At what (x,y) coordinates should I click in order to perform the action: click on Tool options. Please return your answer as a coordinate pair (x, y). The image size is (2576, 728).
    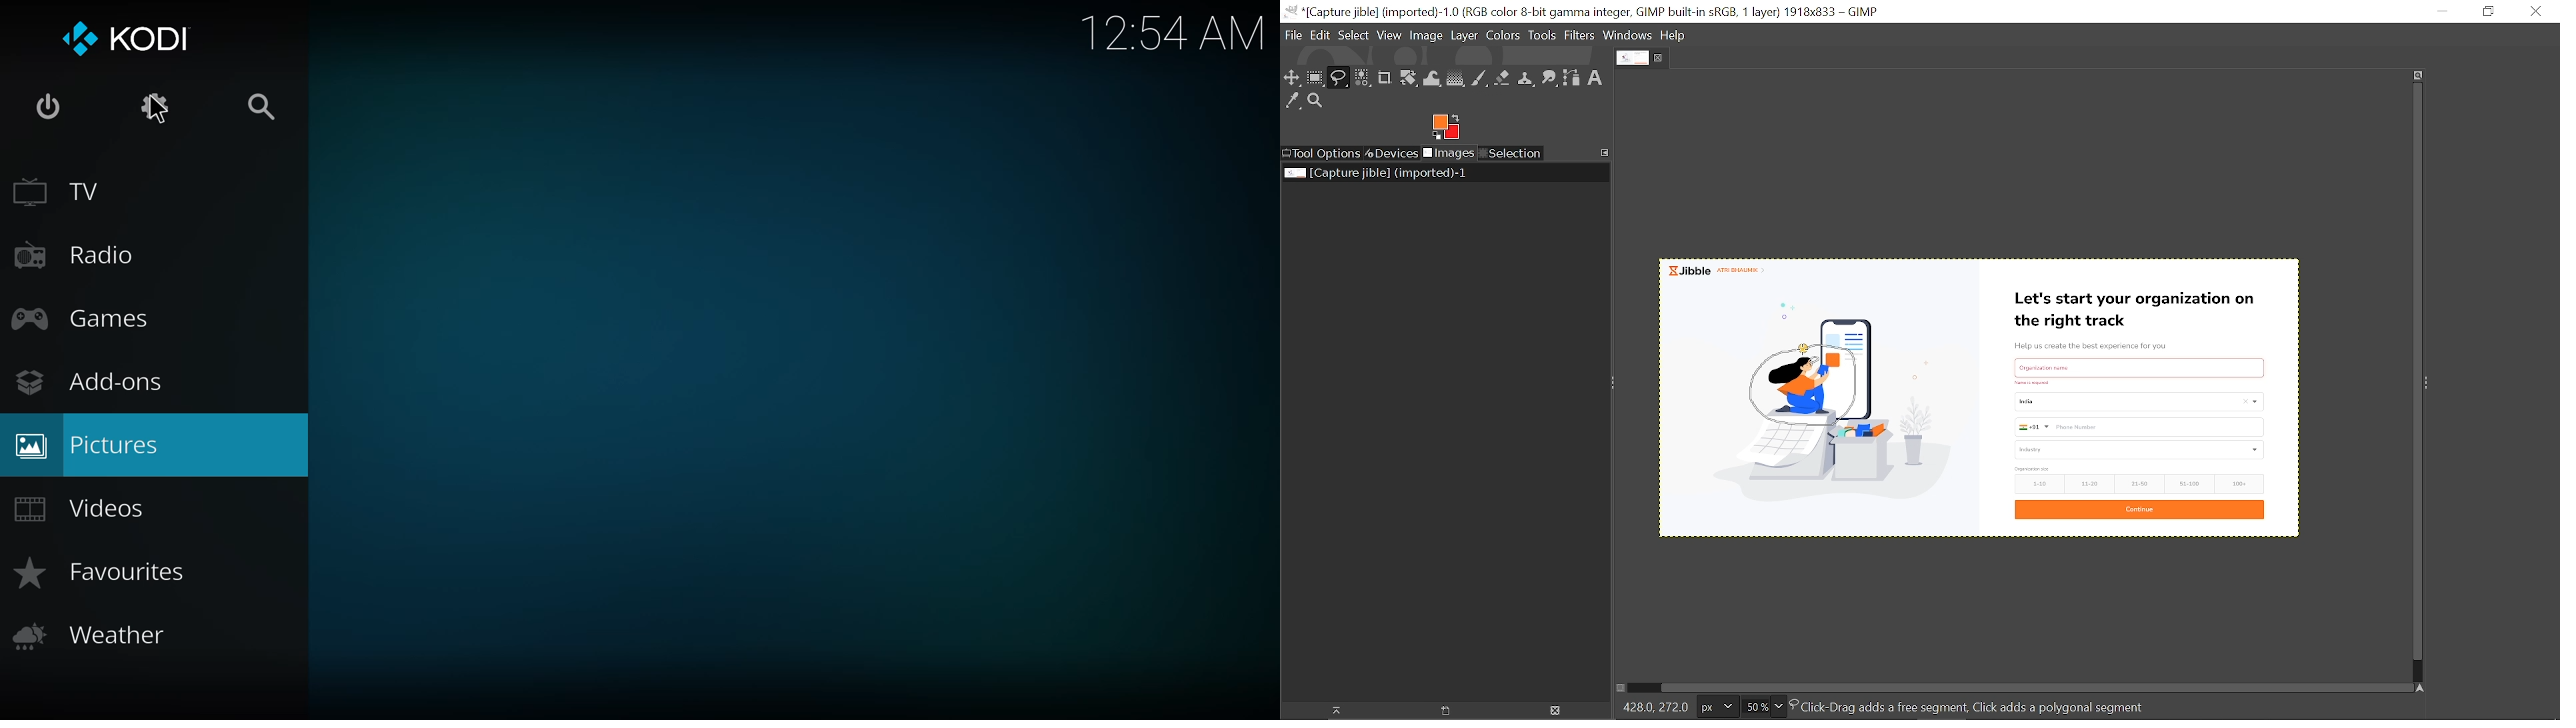
    Looking at the image, I should click on (1321, 154).